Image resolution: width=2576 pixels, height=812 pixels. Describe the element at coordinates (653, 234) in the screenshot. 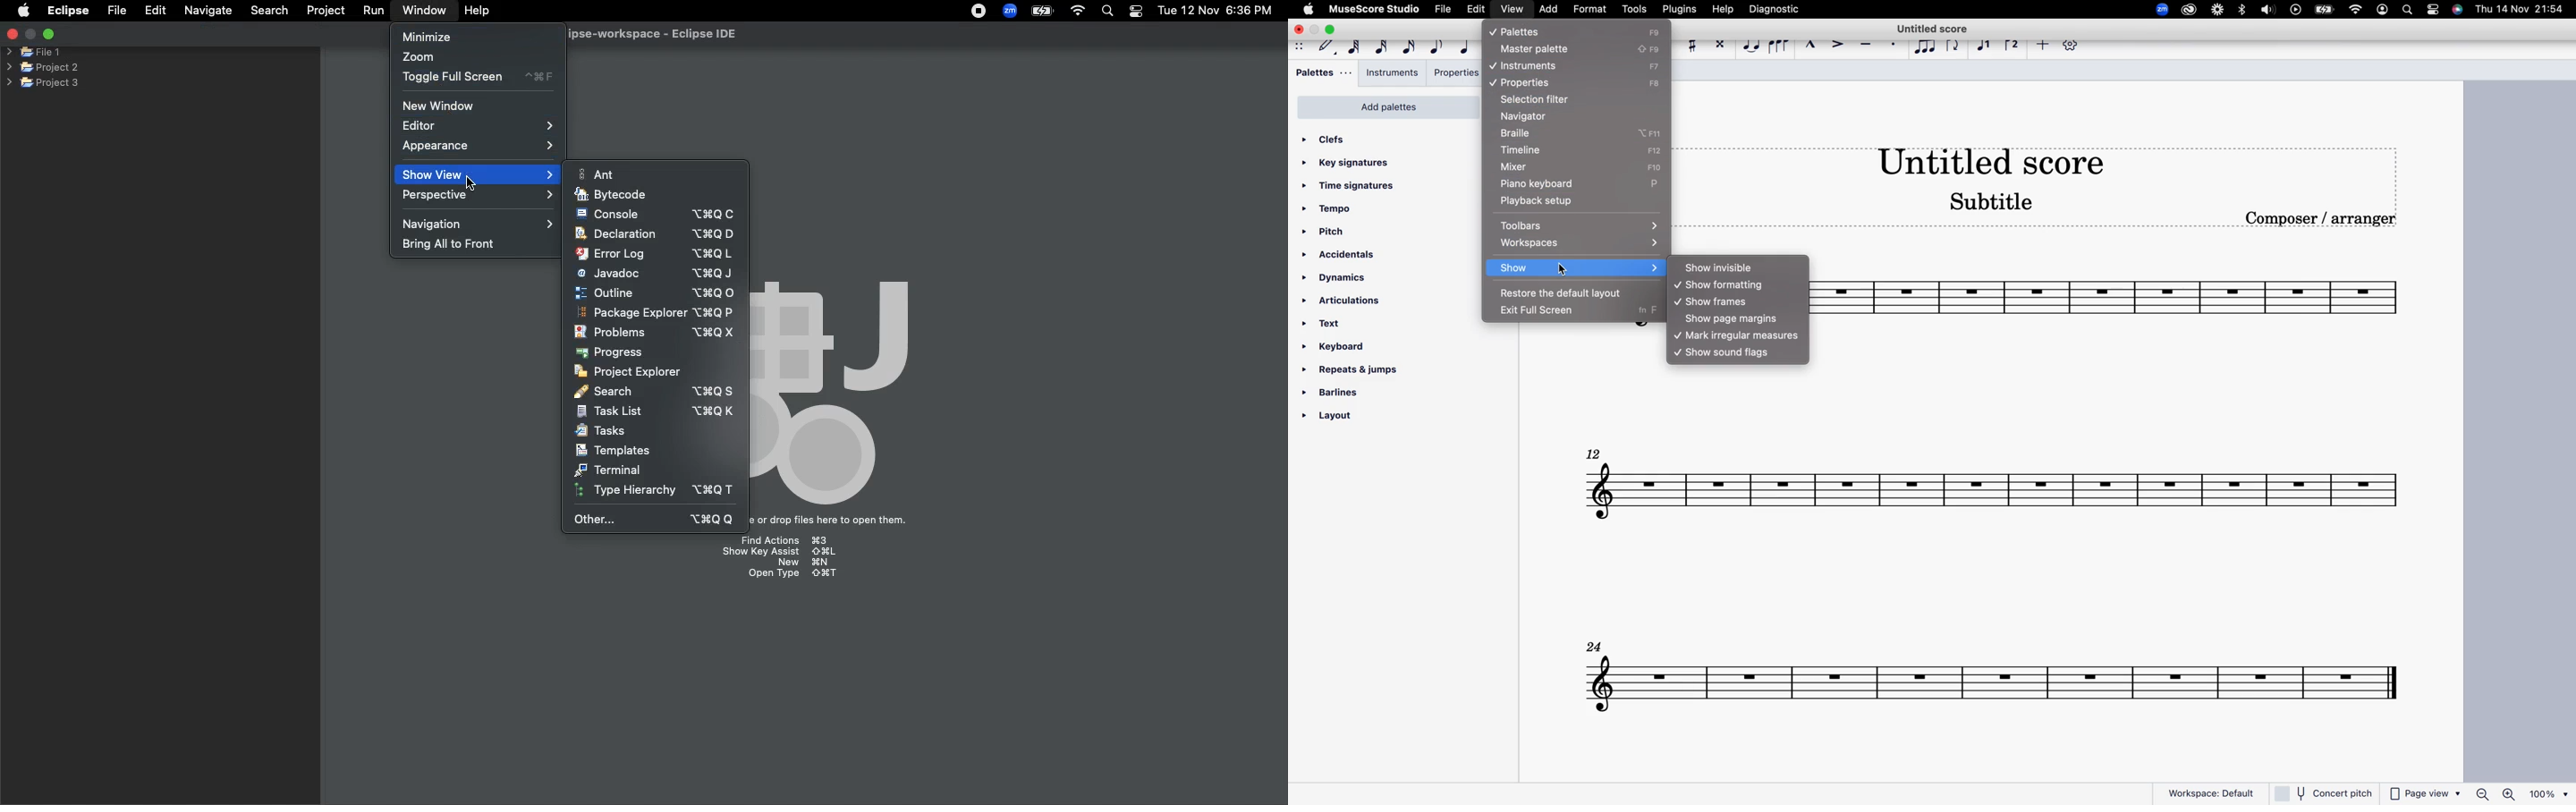

I see `Declaration` at that location.